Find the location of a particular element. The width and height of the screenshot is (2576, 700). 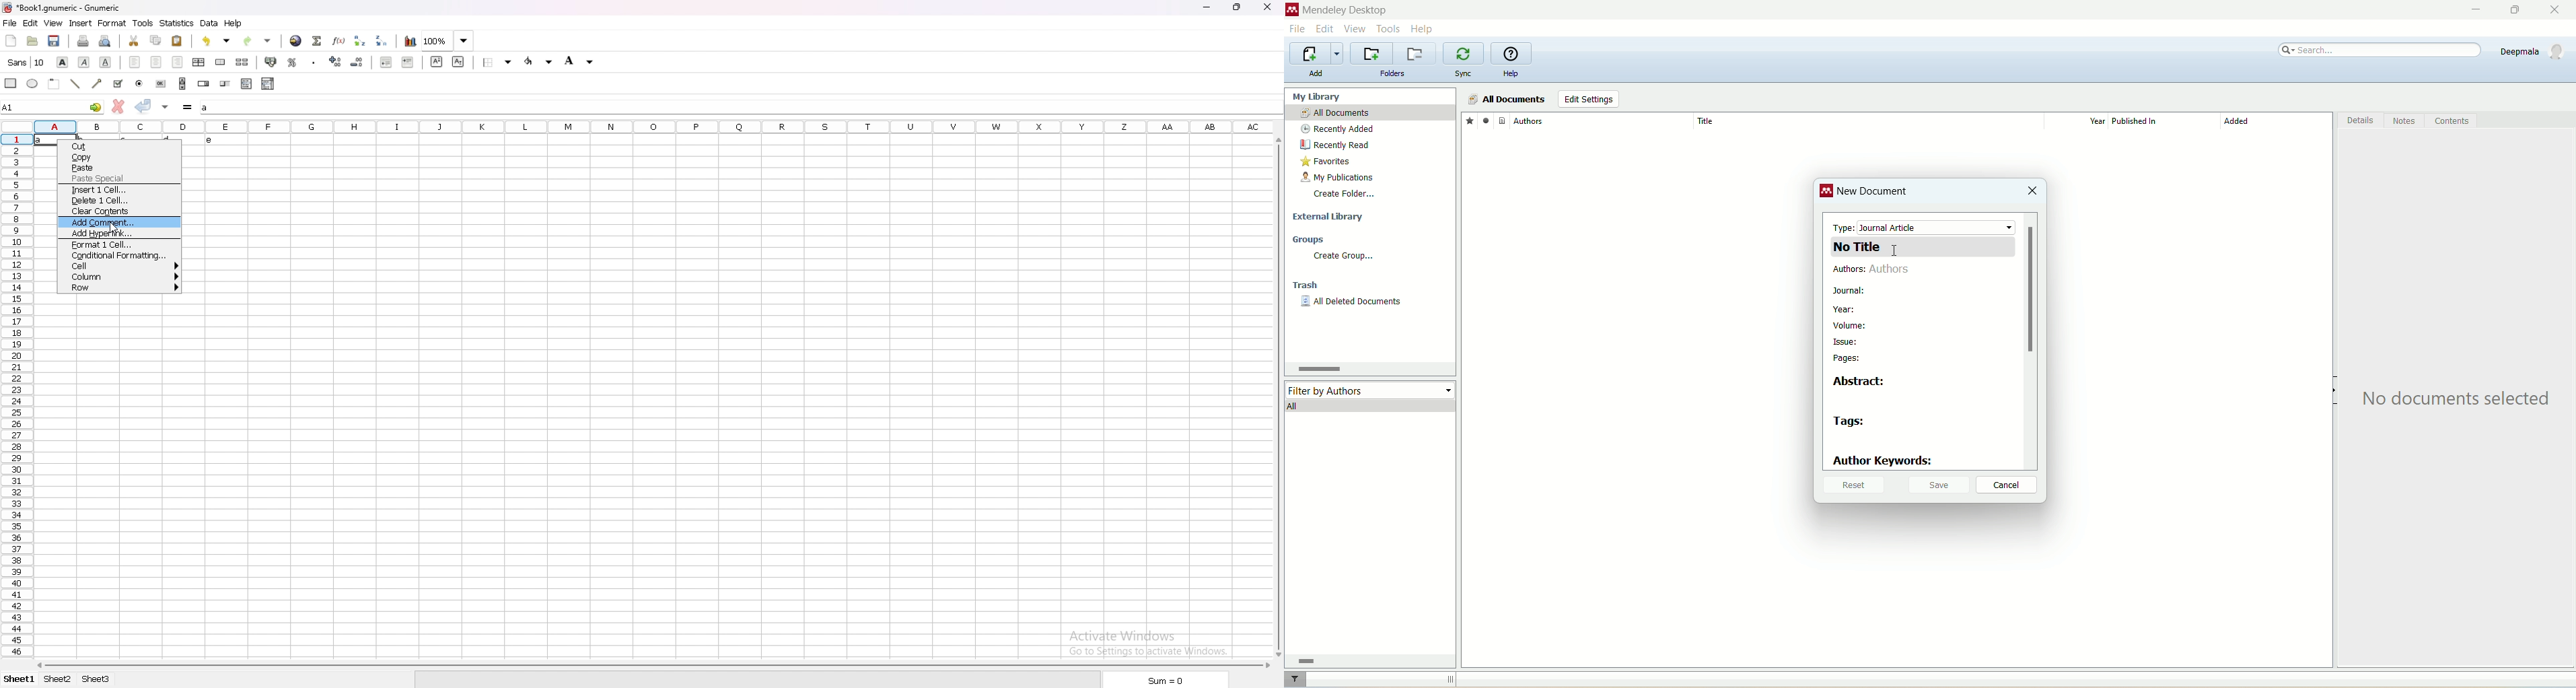

thousand separator is located at coordinates (314, 62).